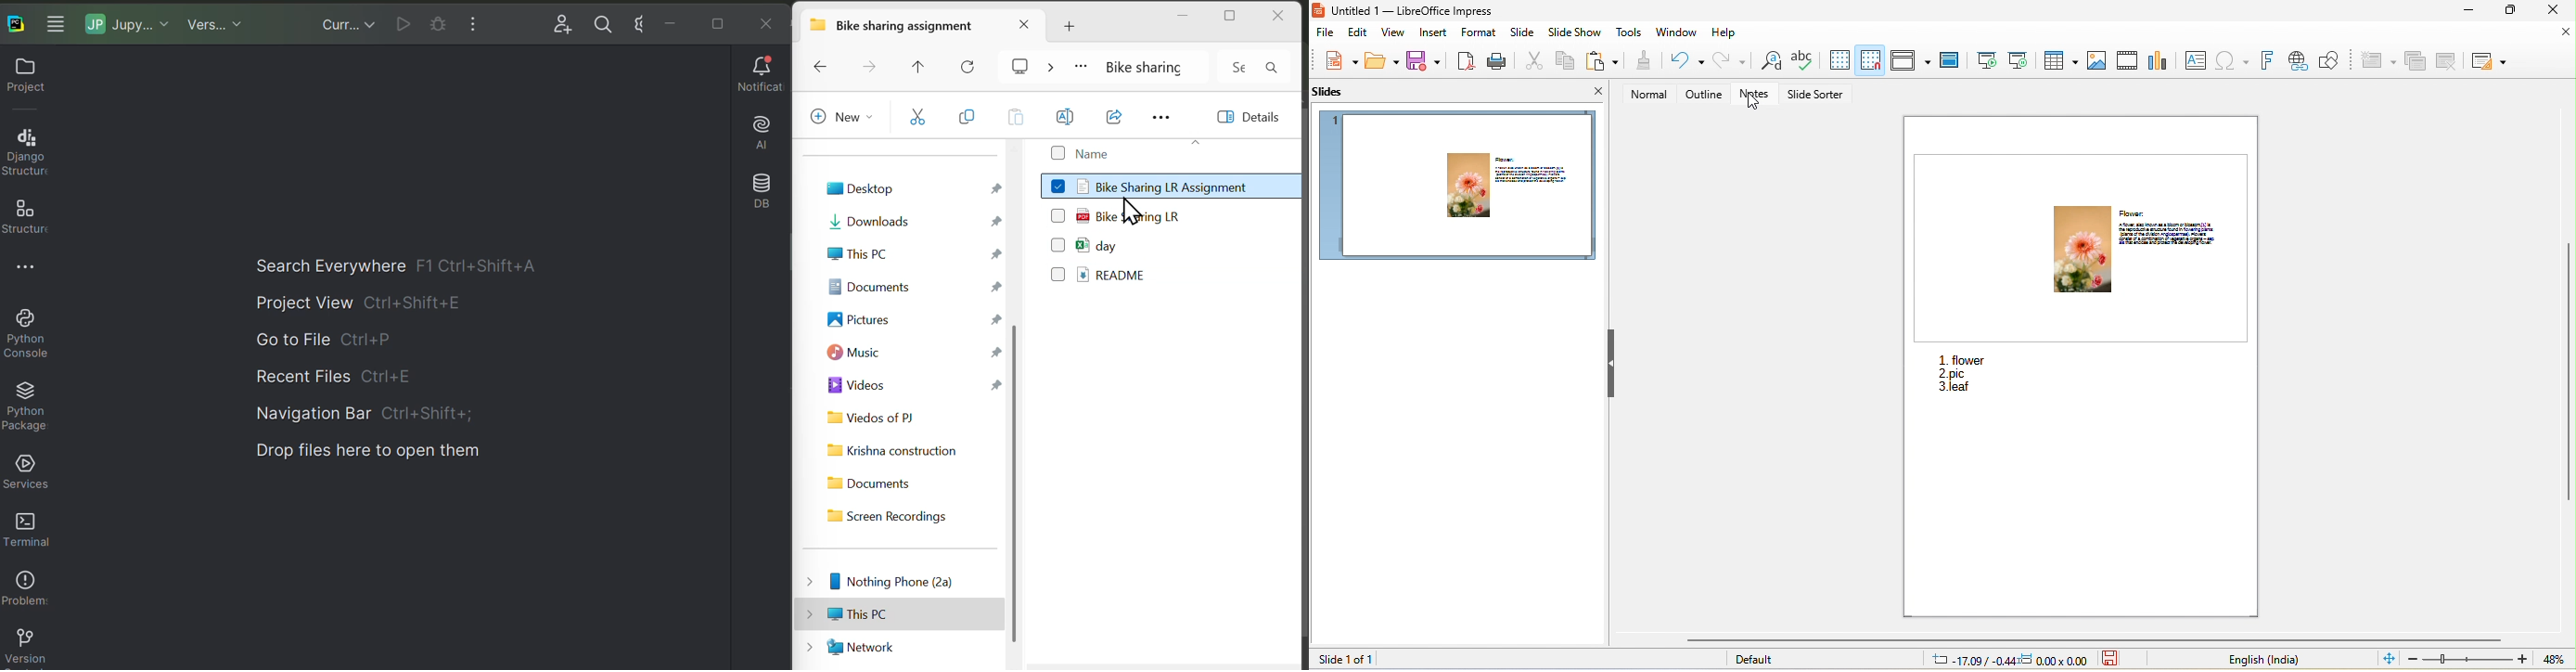  I want to click on Rename, so click(1067, 117).